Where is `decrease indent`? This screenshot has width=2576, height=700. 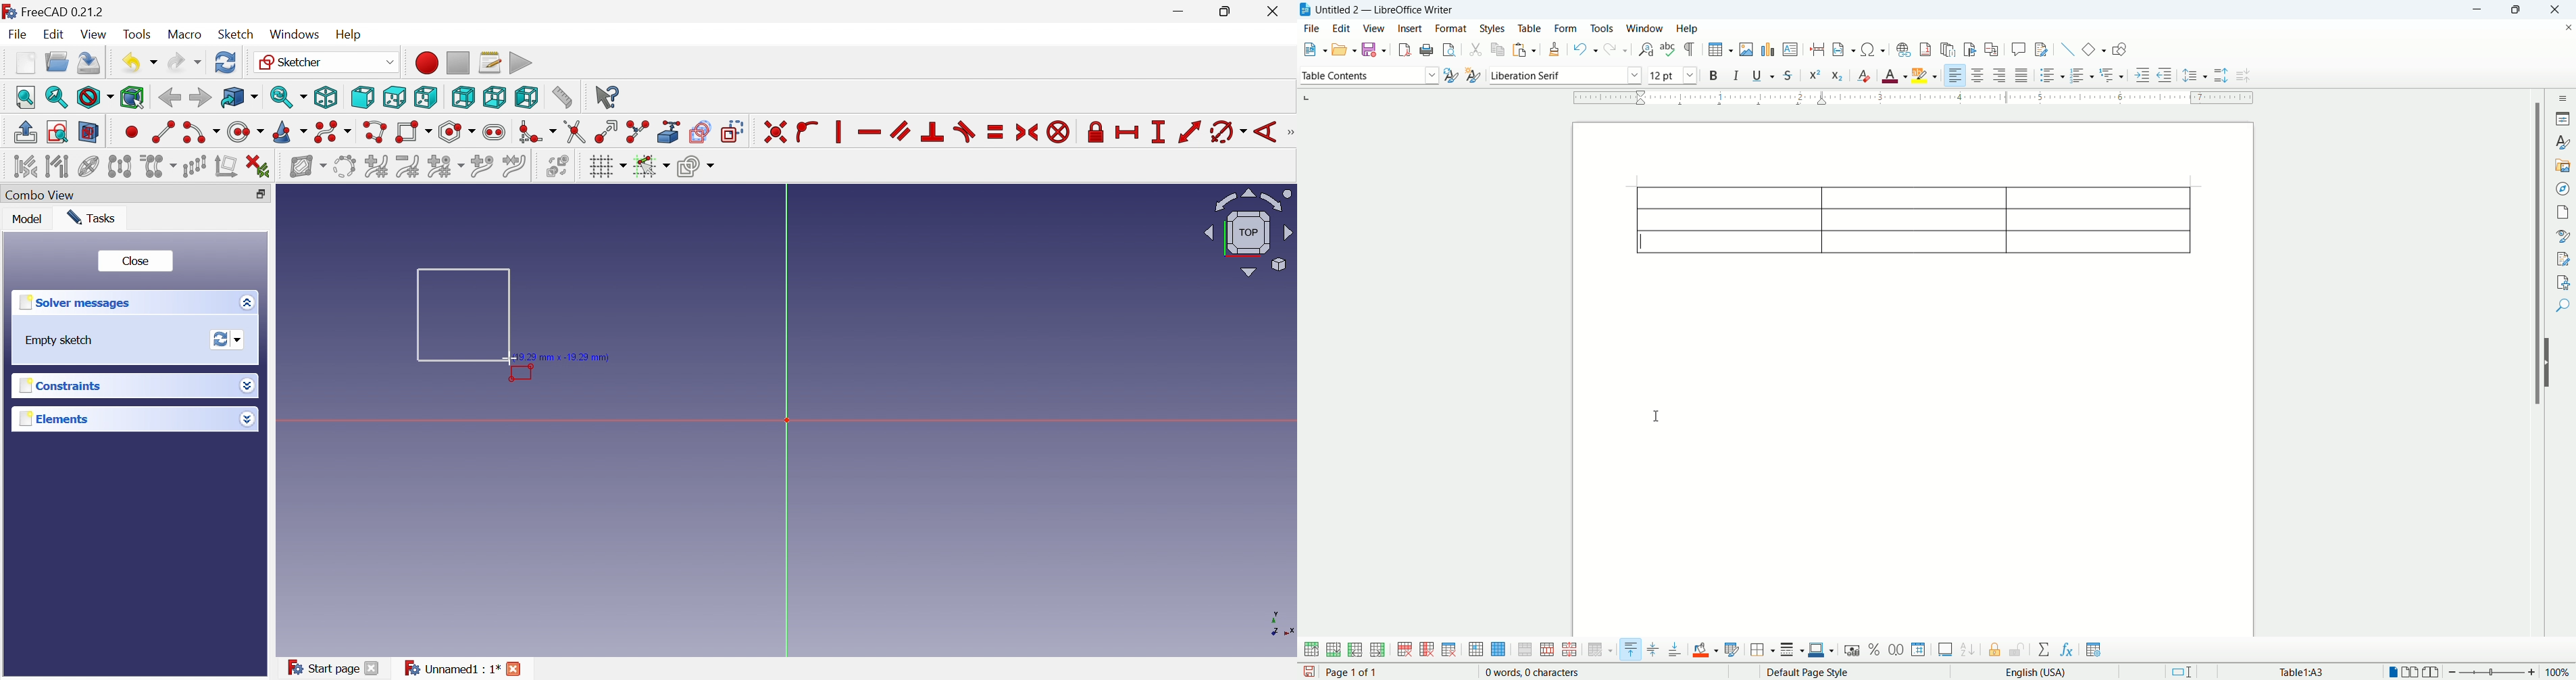 decrease indent is located at coordinates (2165, 75).